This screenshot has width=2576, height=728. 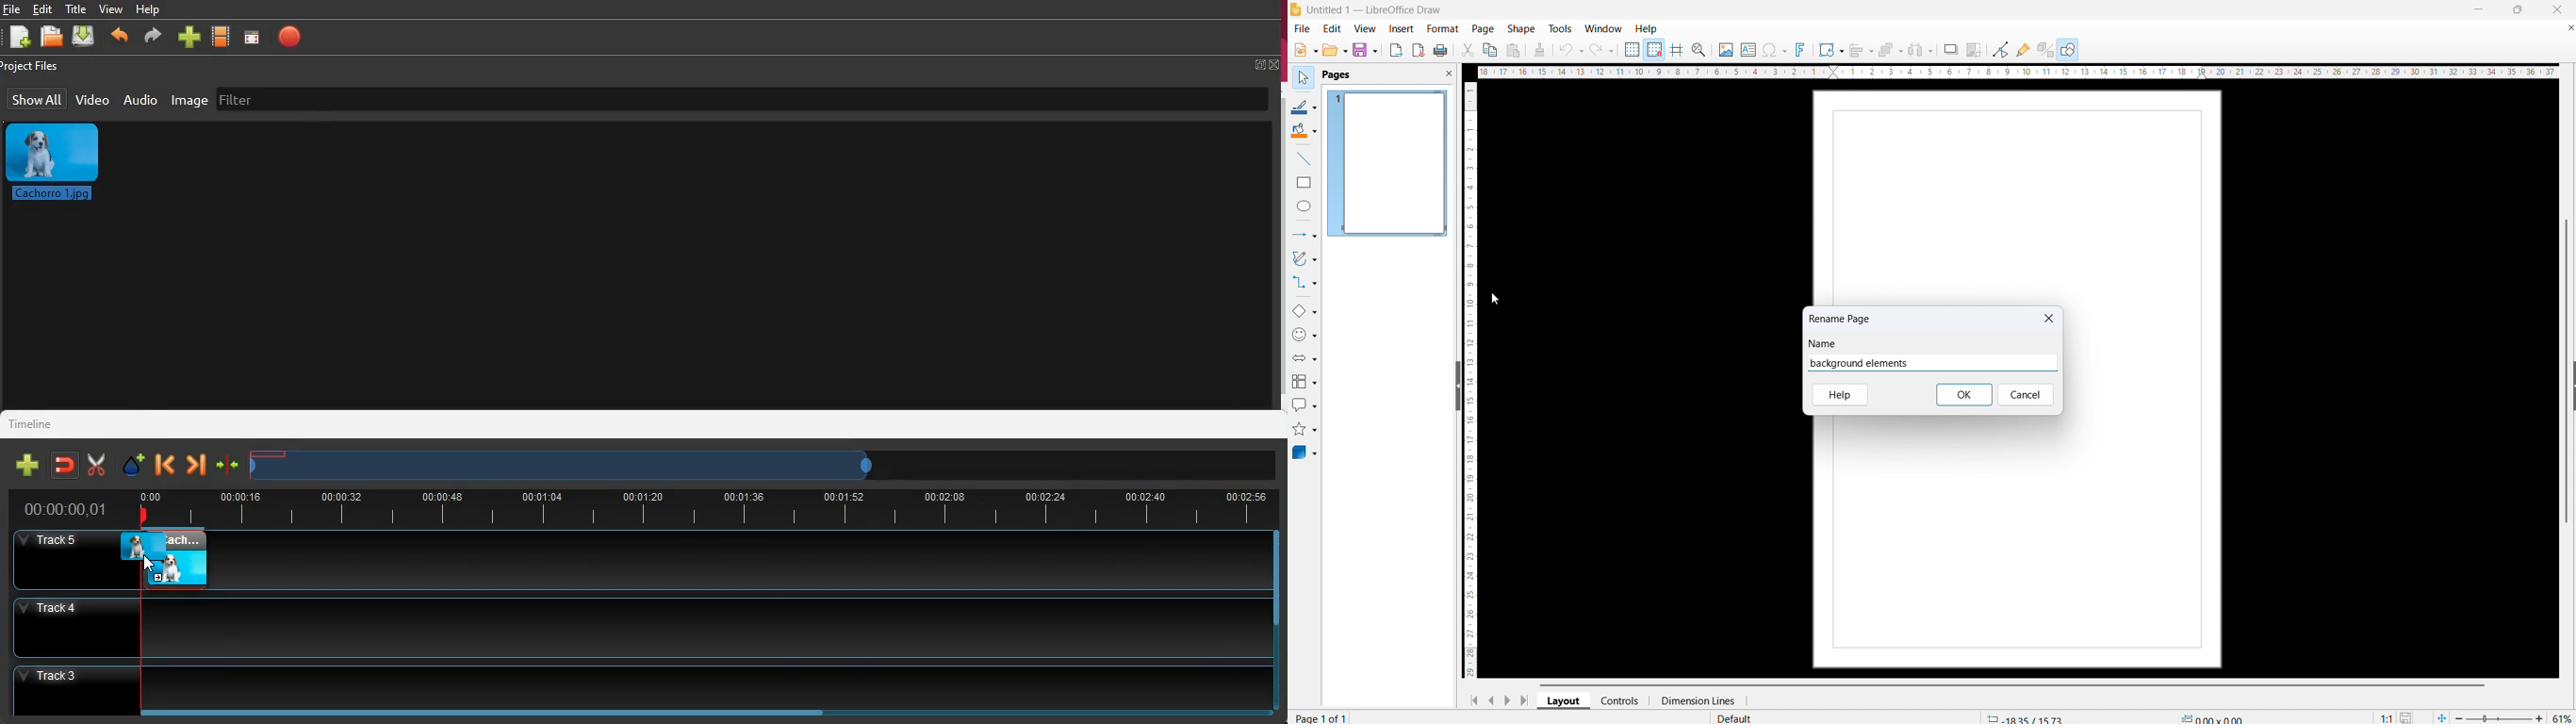 What do you see at coordinates (44, 9) in the screenshot?
I see `edit` at bounding box center [44, 9].